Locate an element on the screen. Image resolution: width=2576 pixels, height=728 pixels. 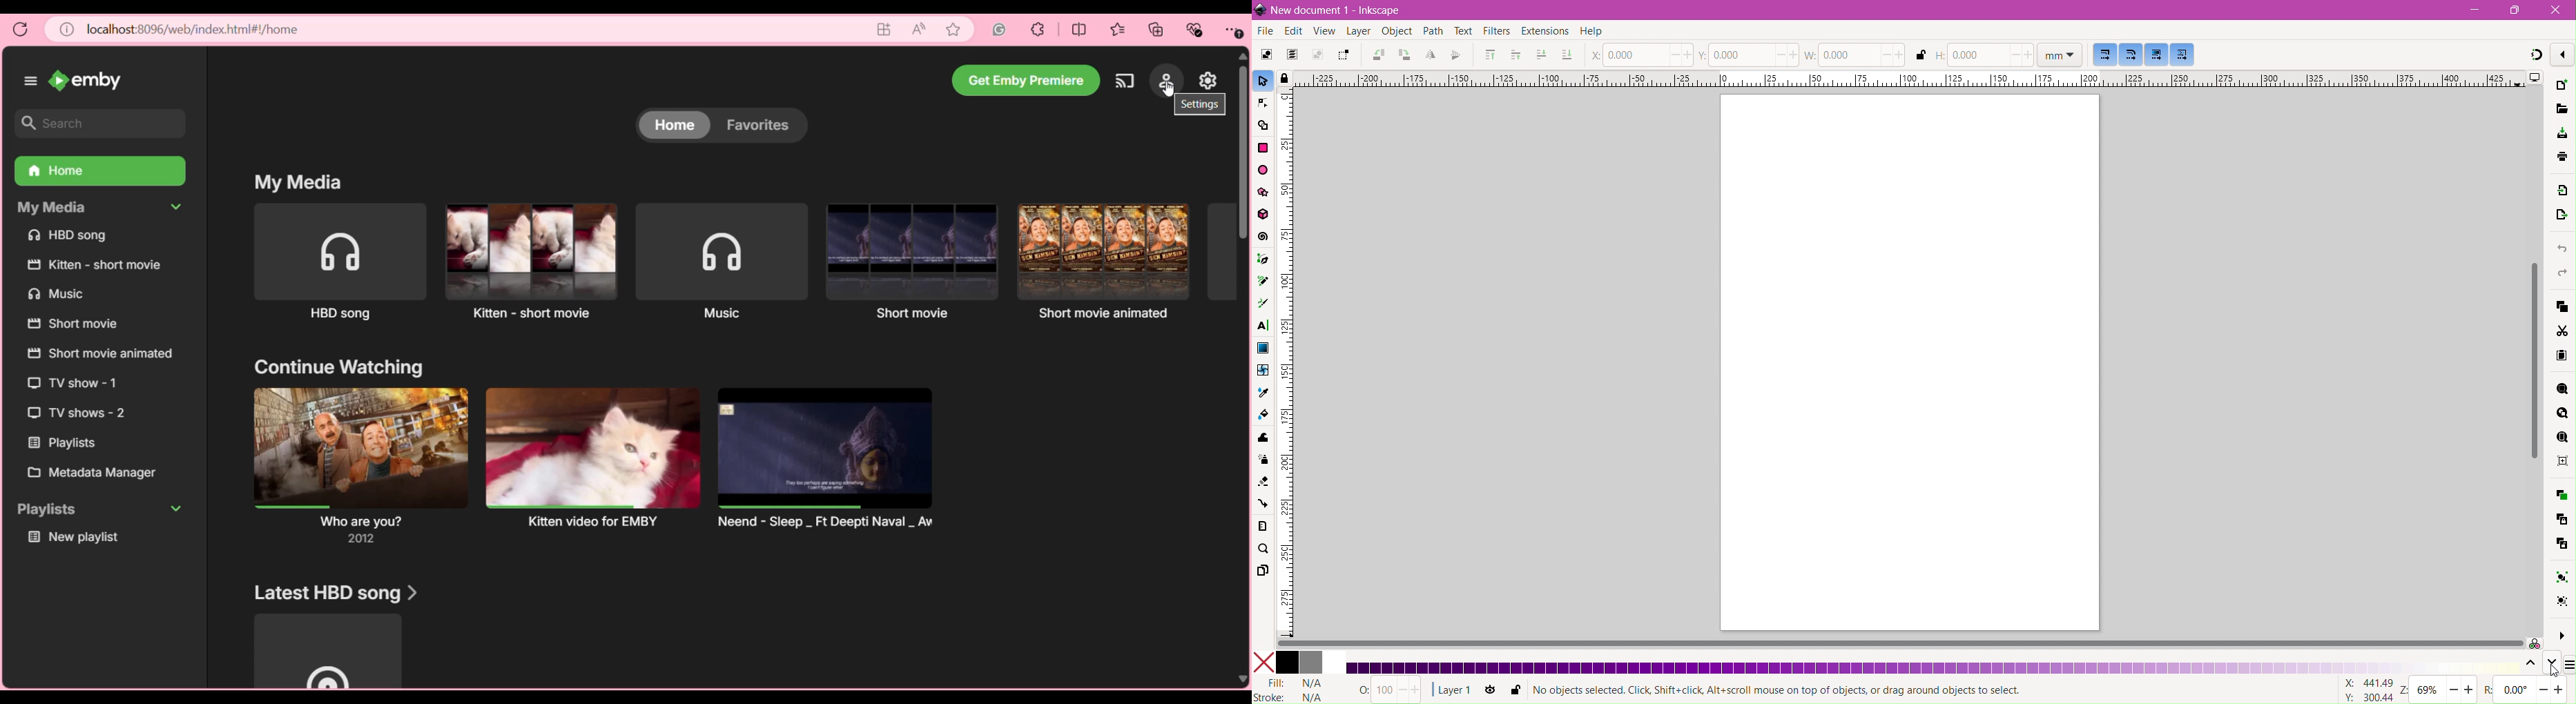
Gradient Tool is located at coordinates (1263, 347).